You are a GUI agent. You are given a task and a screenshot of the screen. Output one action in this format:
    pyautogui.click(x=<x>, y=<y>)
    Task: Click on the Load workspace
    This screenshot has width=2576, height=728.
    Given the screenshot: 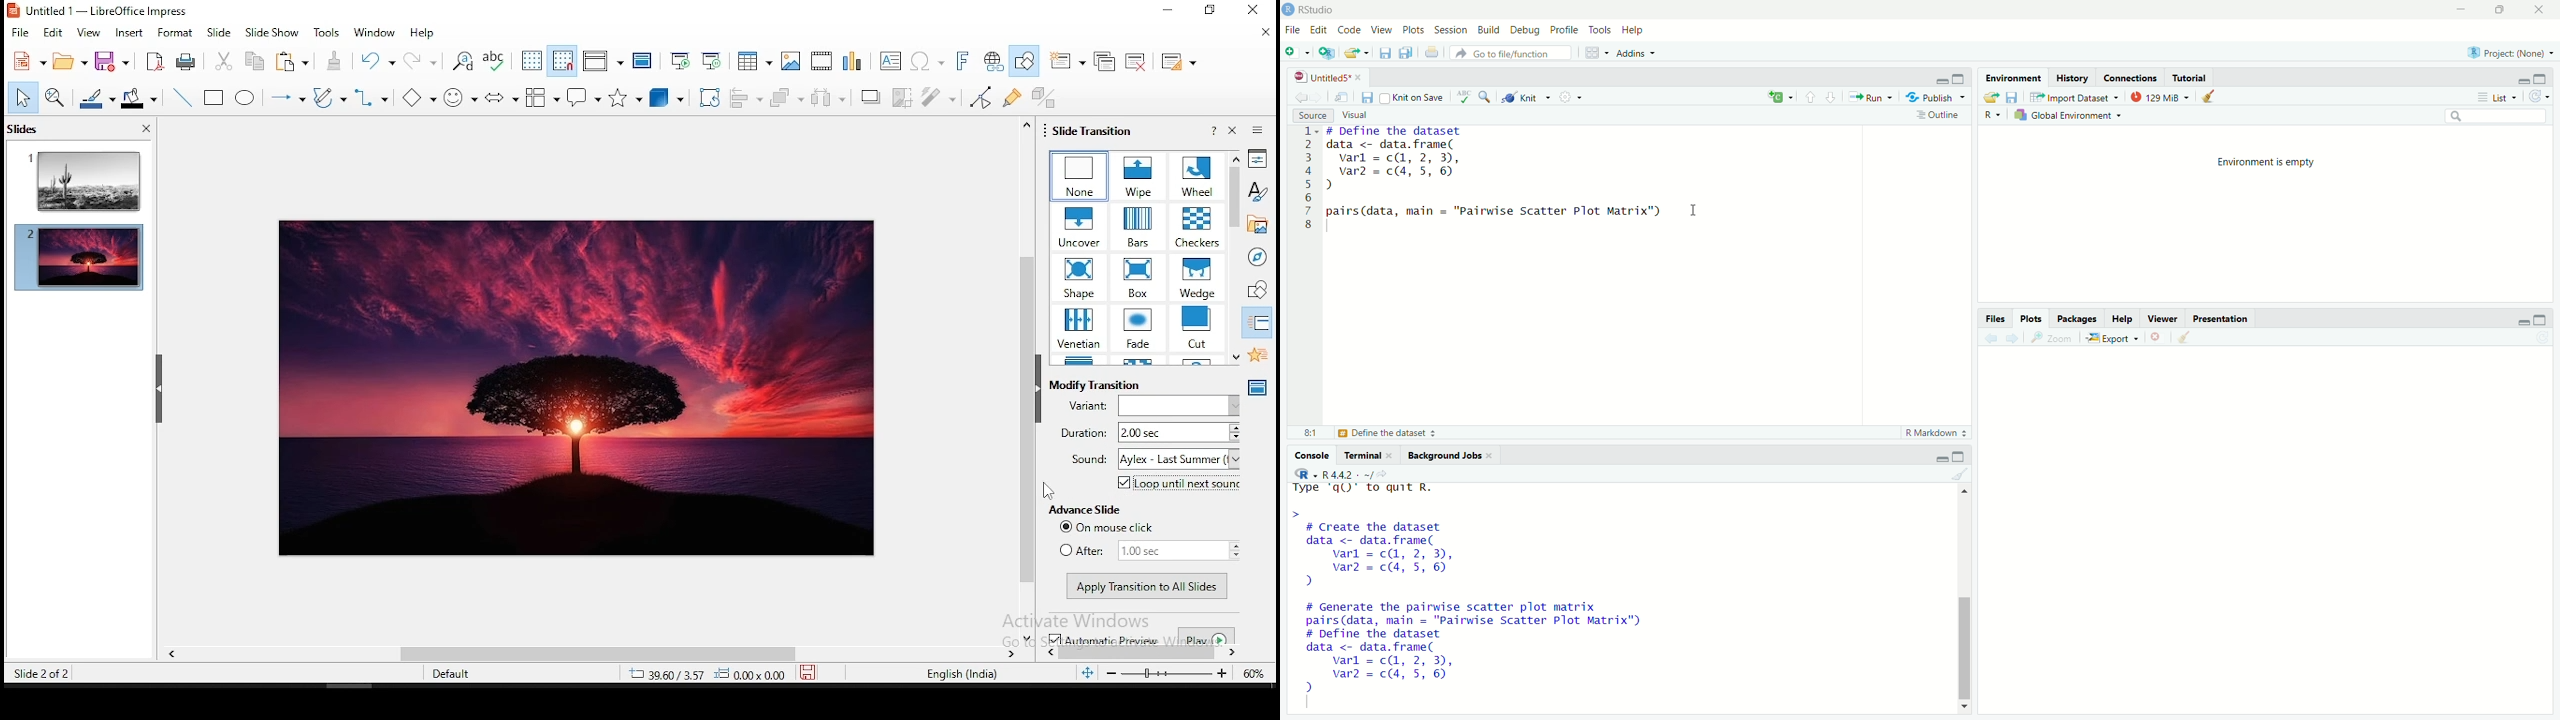 What is the action you would take?
    pyautogui.click(x=1989, y=95)
    